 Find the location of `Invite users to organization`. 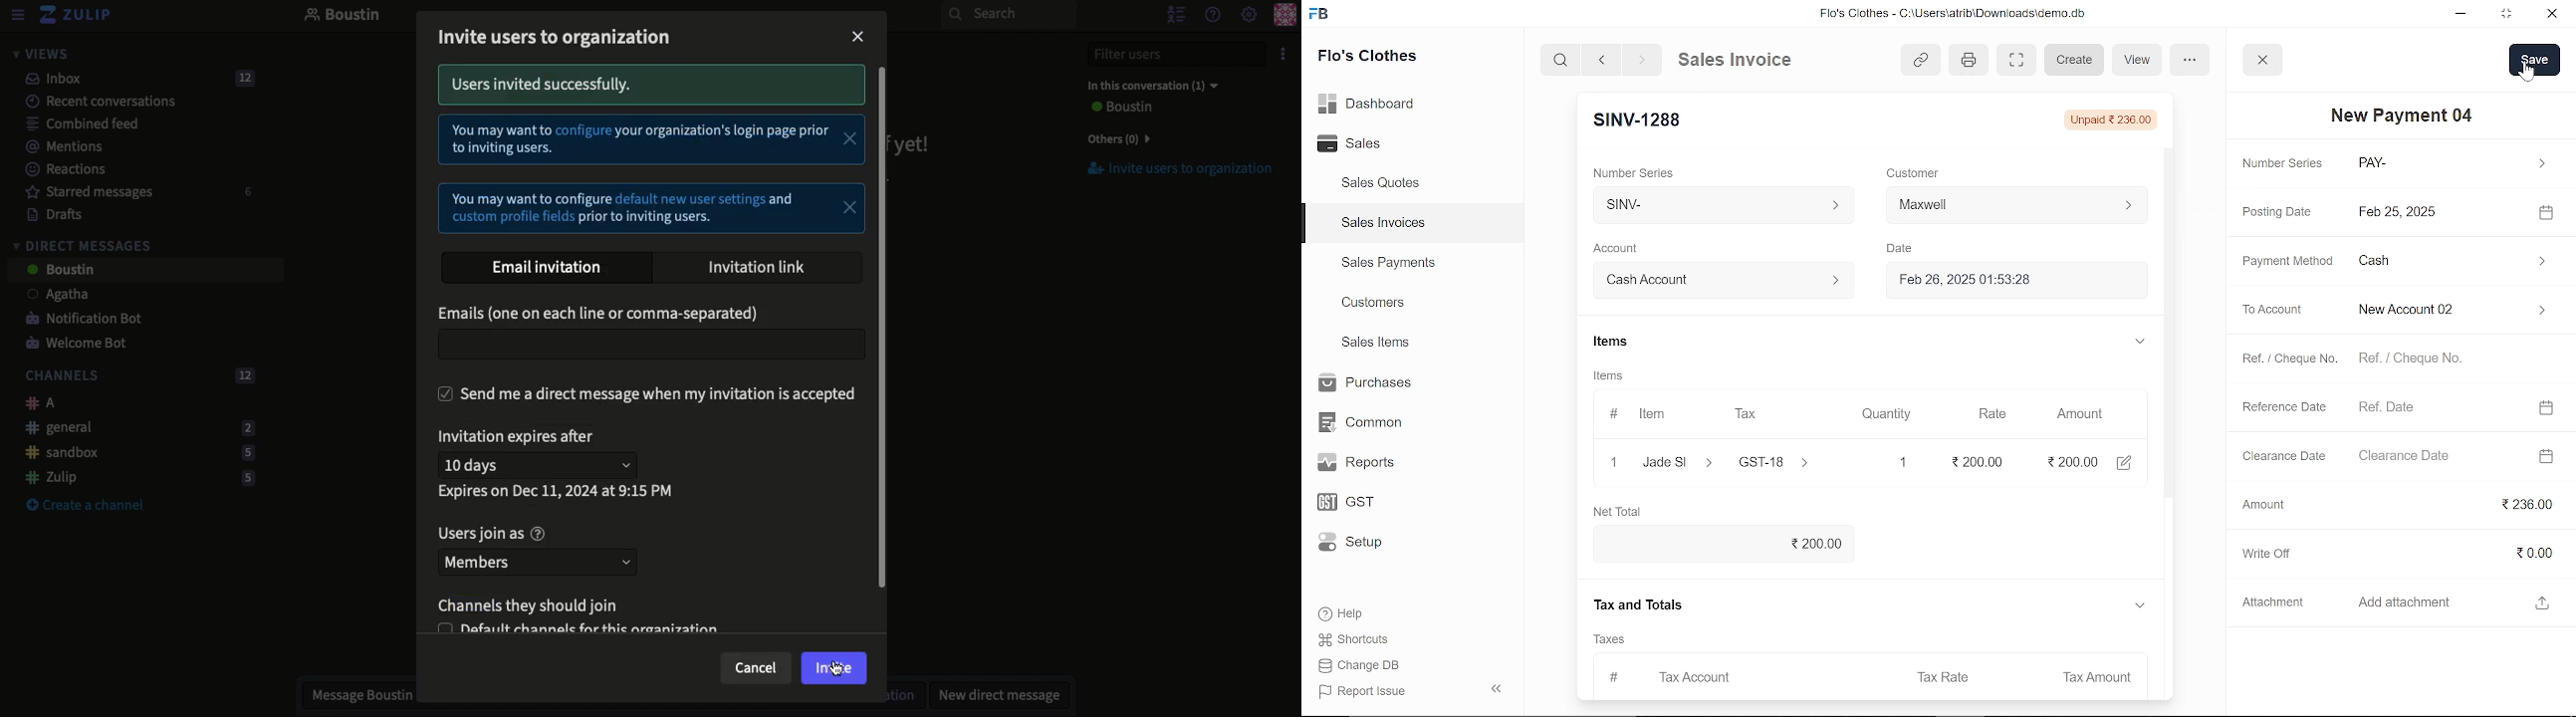

Invite users to organization is located at coordinates (559, 40).